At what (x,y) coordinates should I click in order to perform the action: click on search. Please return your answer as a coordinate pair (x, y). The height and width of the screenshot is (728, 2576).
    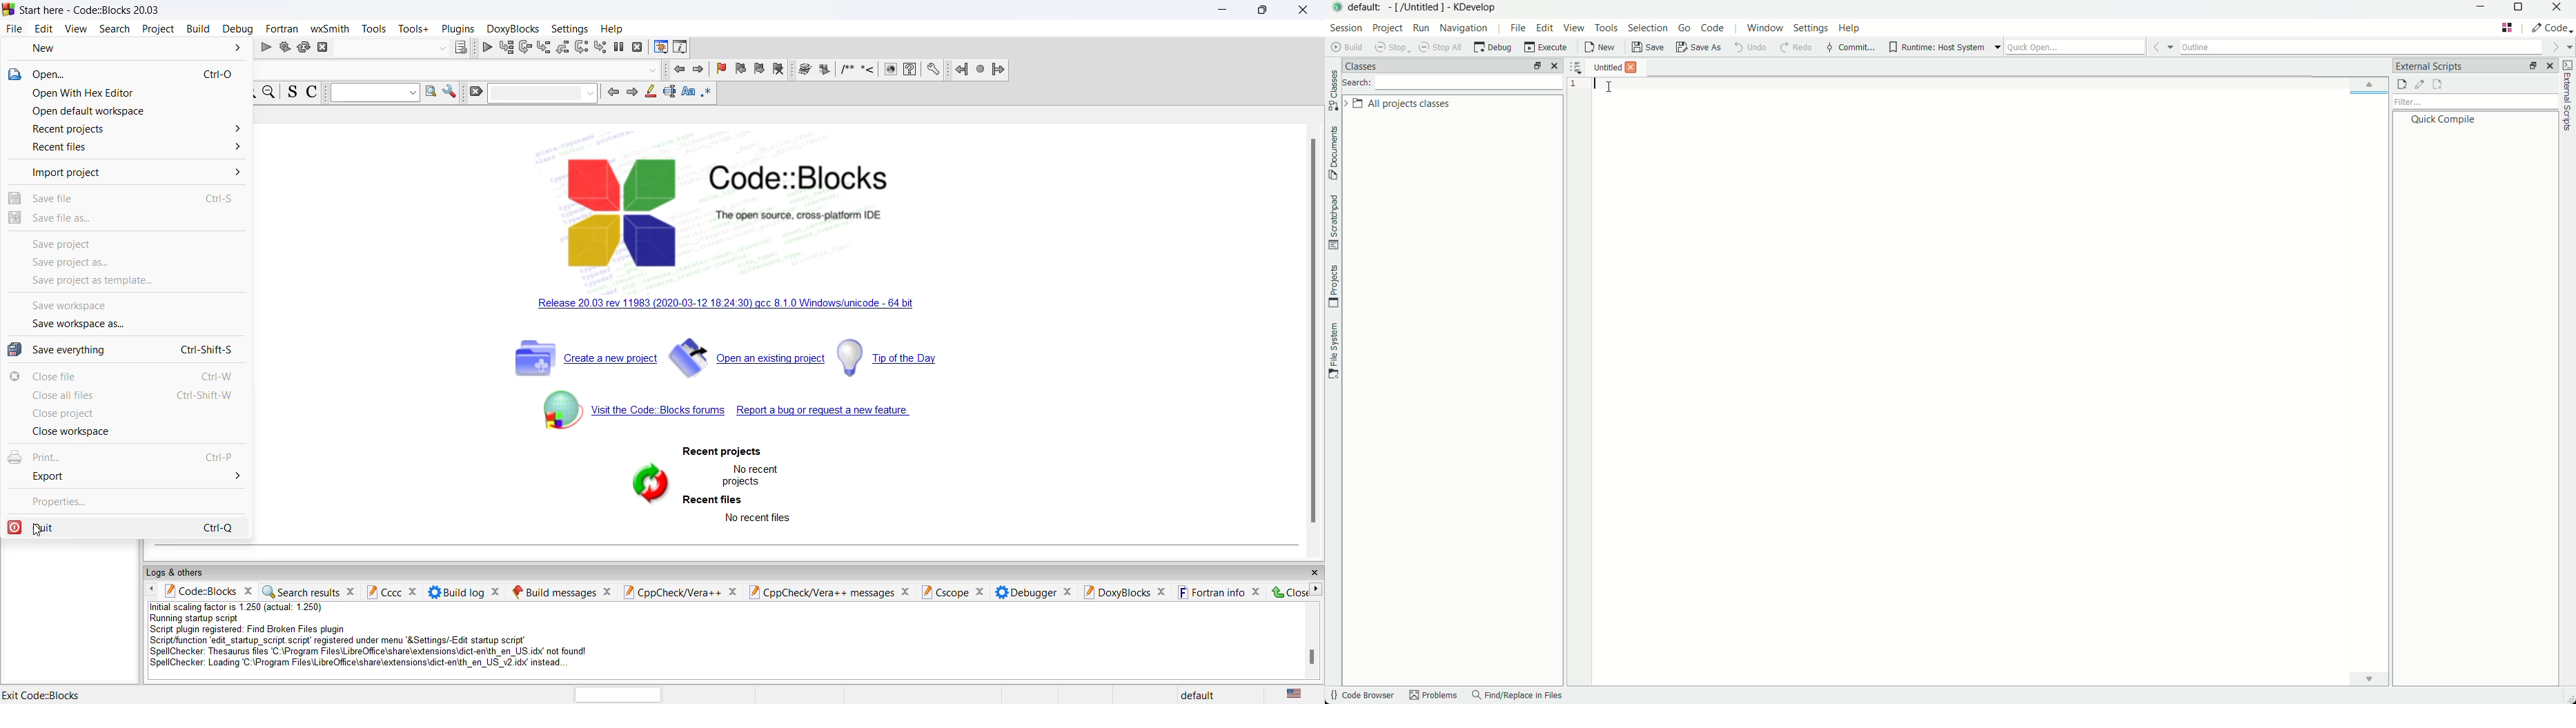
    Looking at the image, I should click on (117, 29).